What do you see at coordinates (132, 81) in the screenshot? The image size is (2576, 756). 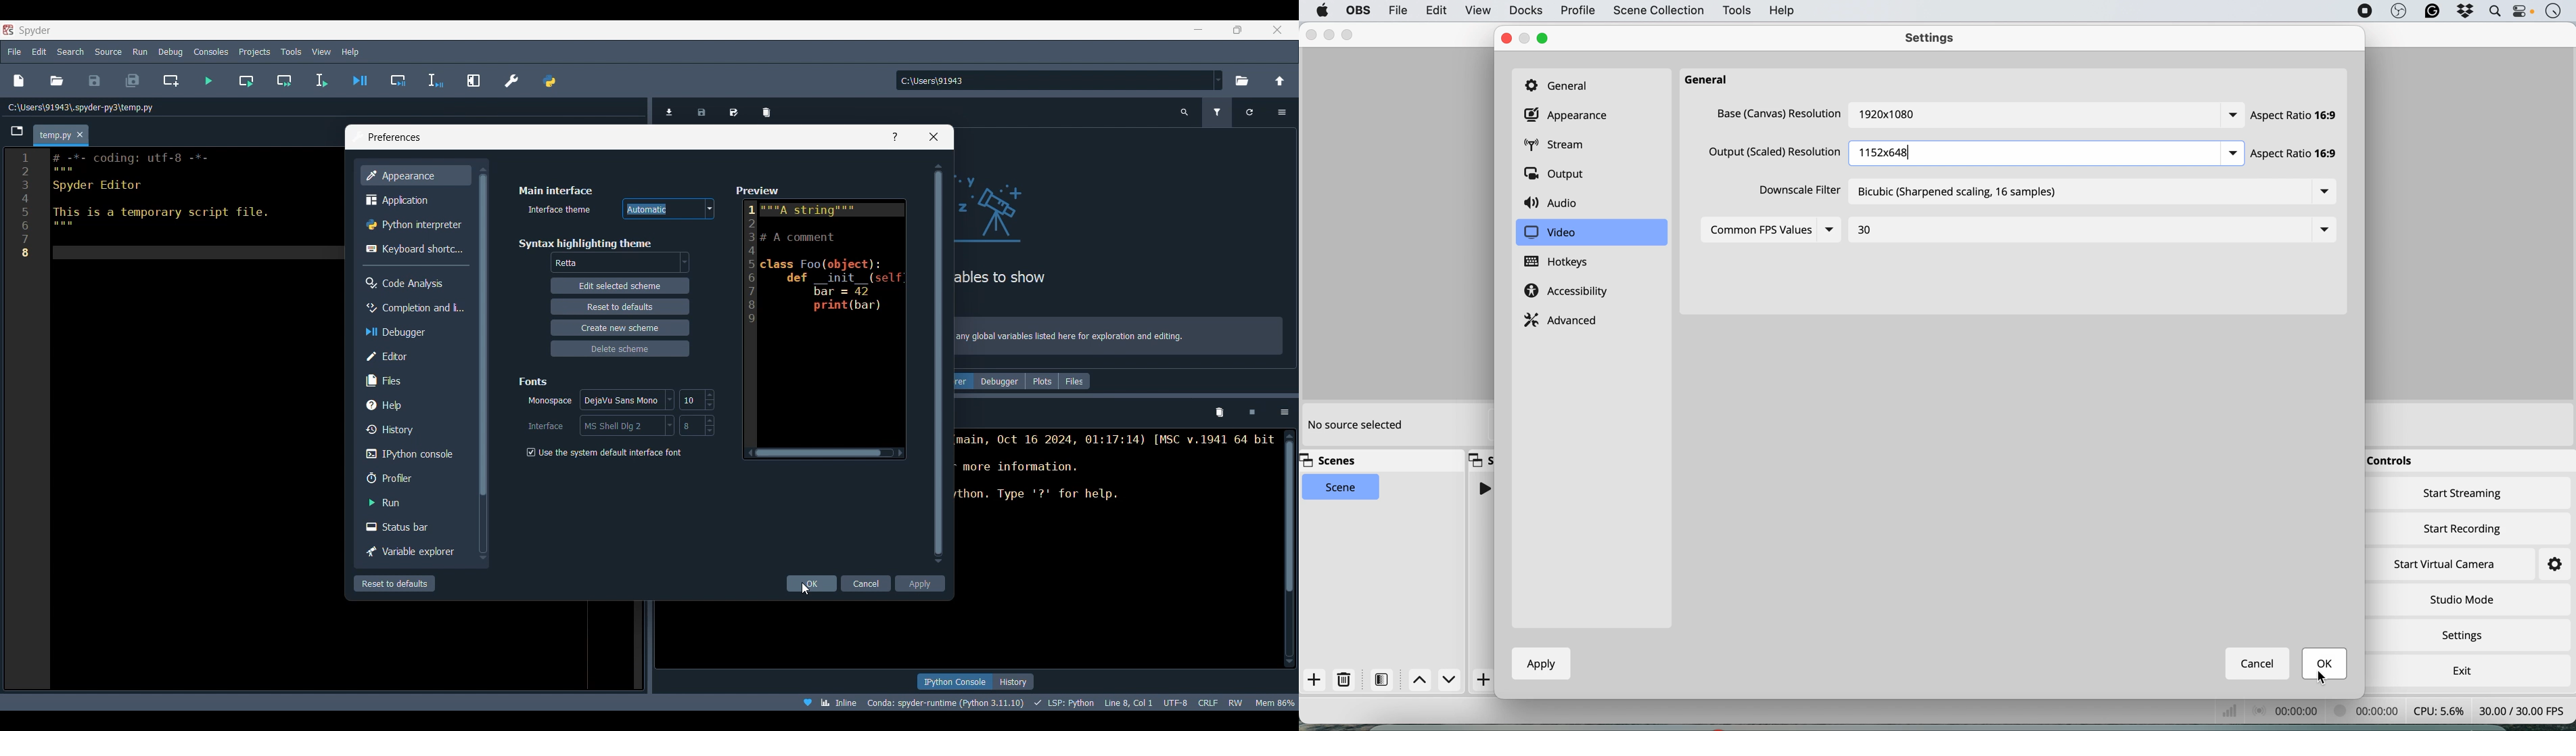 I see `Save all files` at bounding box center [132, 81].